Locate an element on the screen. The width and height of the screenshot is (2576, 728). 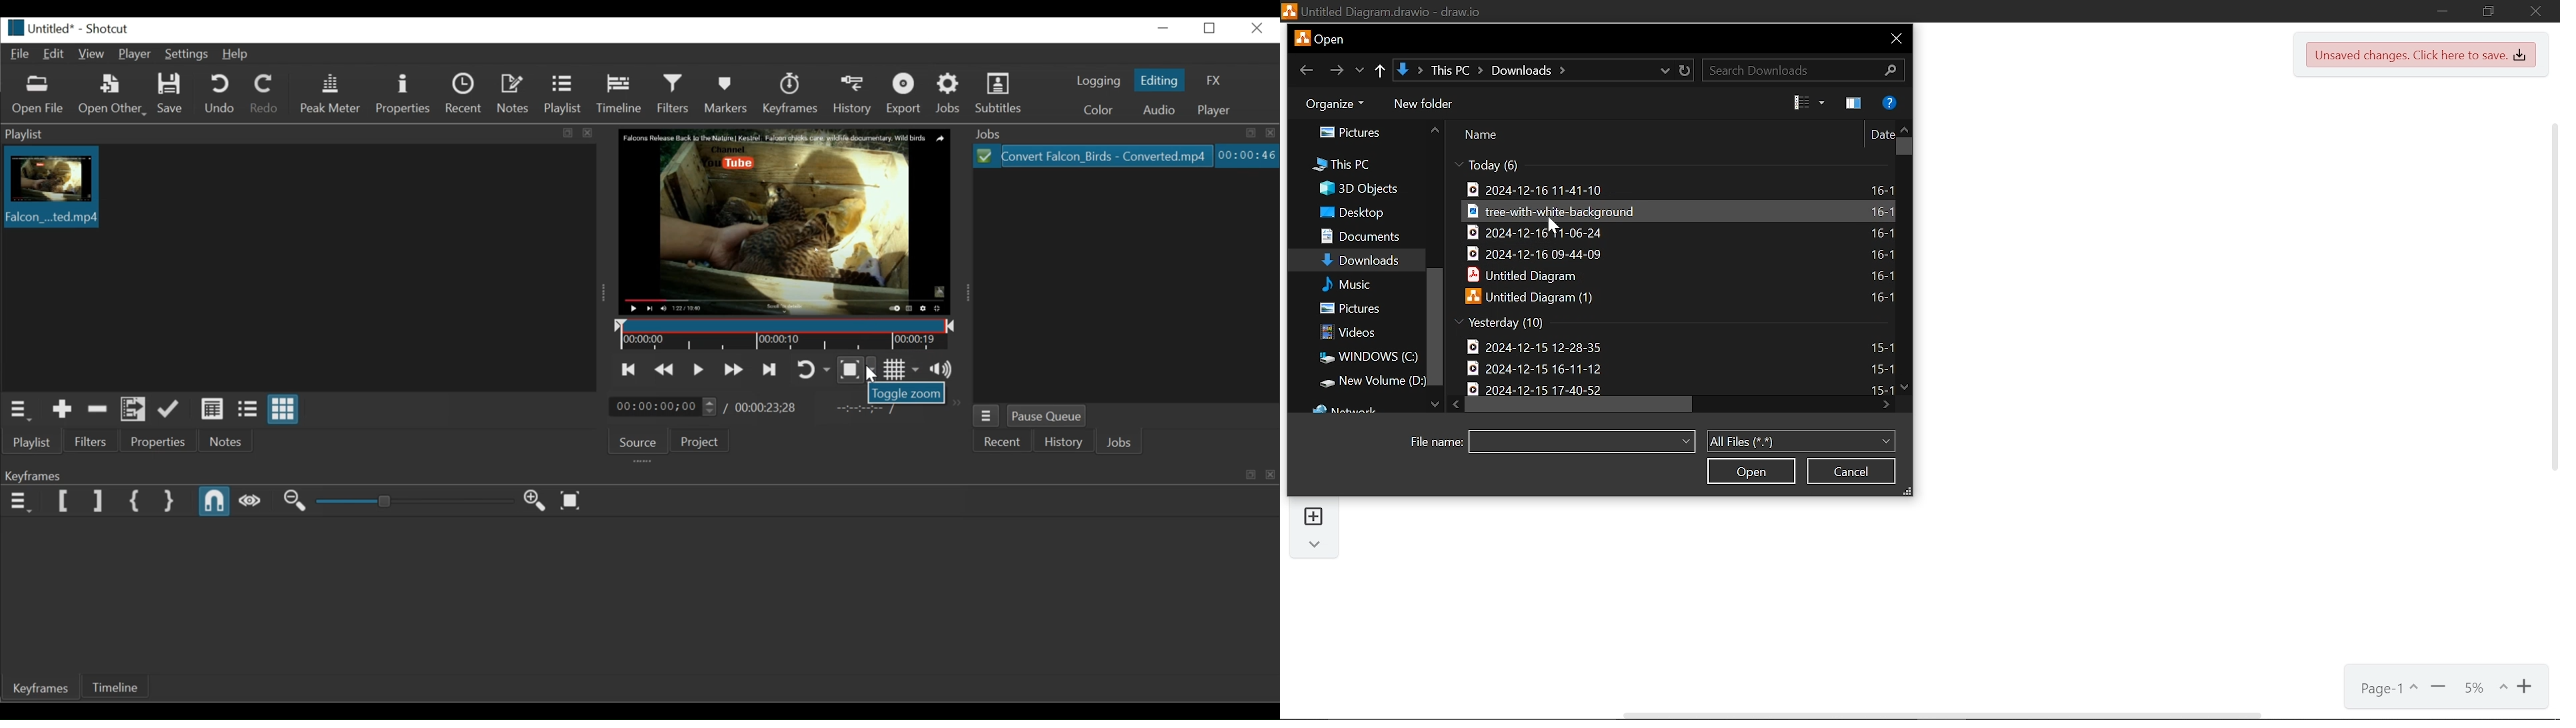
Jobs Panel is located at coordinates (1121, 133).